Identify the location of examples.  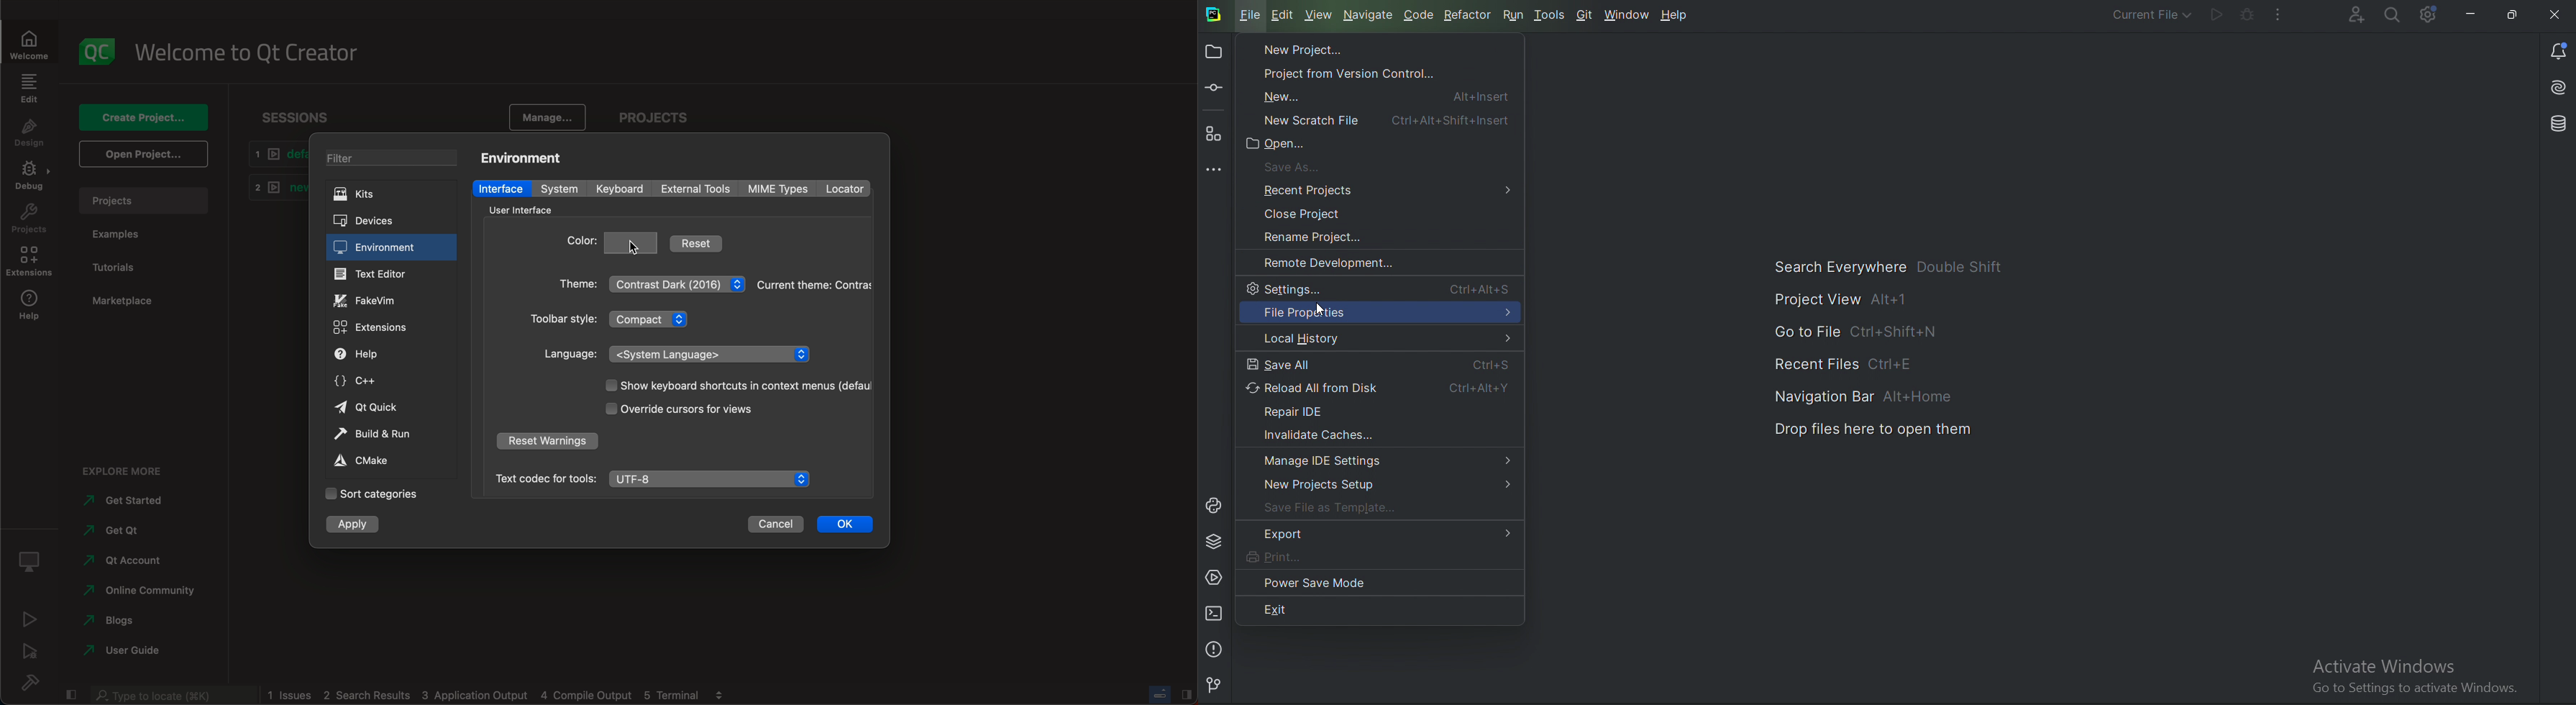
(124, 236).